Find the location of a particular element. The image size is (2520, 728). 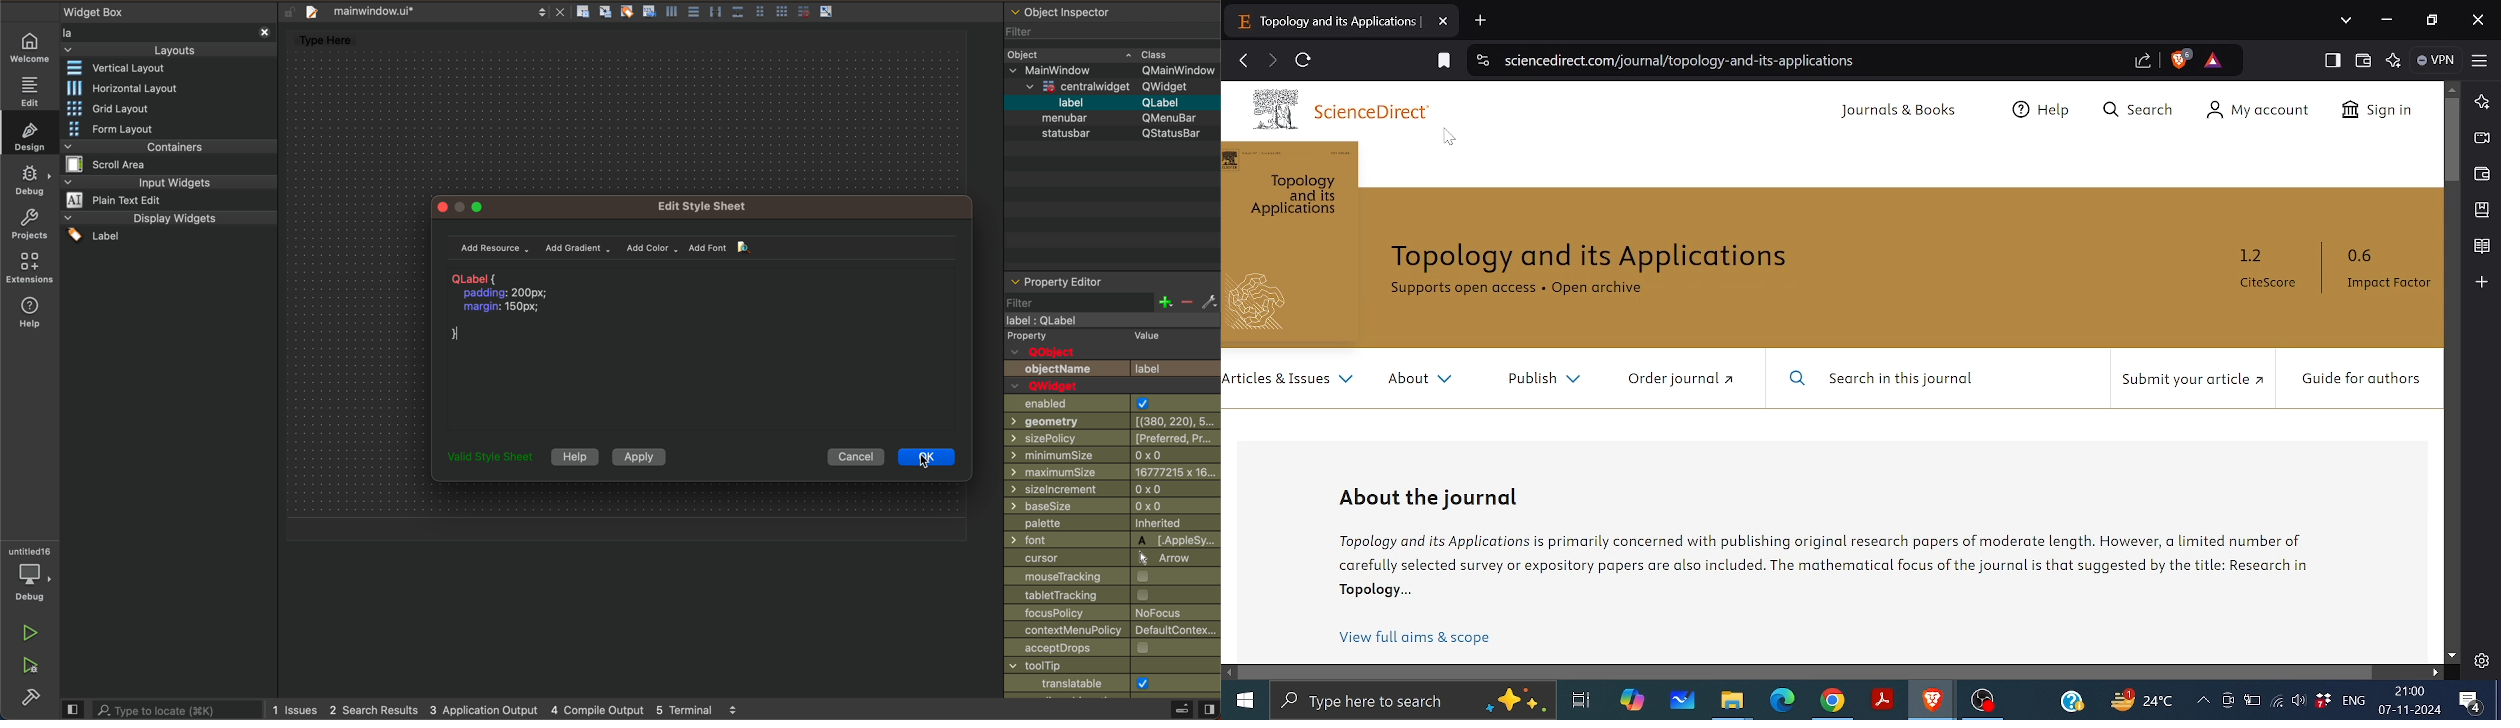

help is located at coordinates (574, 456).